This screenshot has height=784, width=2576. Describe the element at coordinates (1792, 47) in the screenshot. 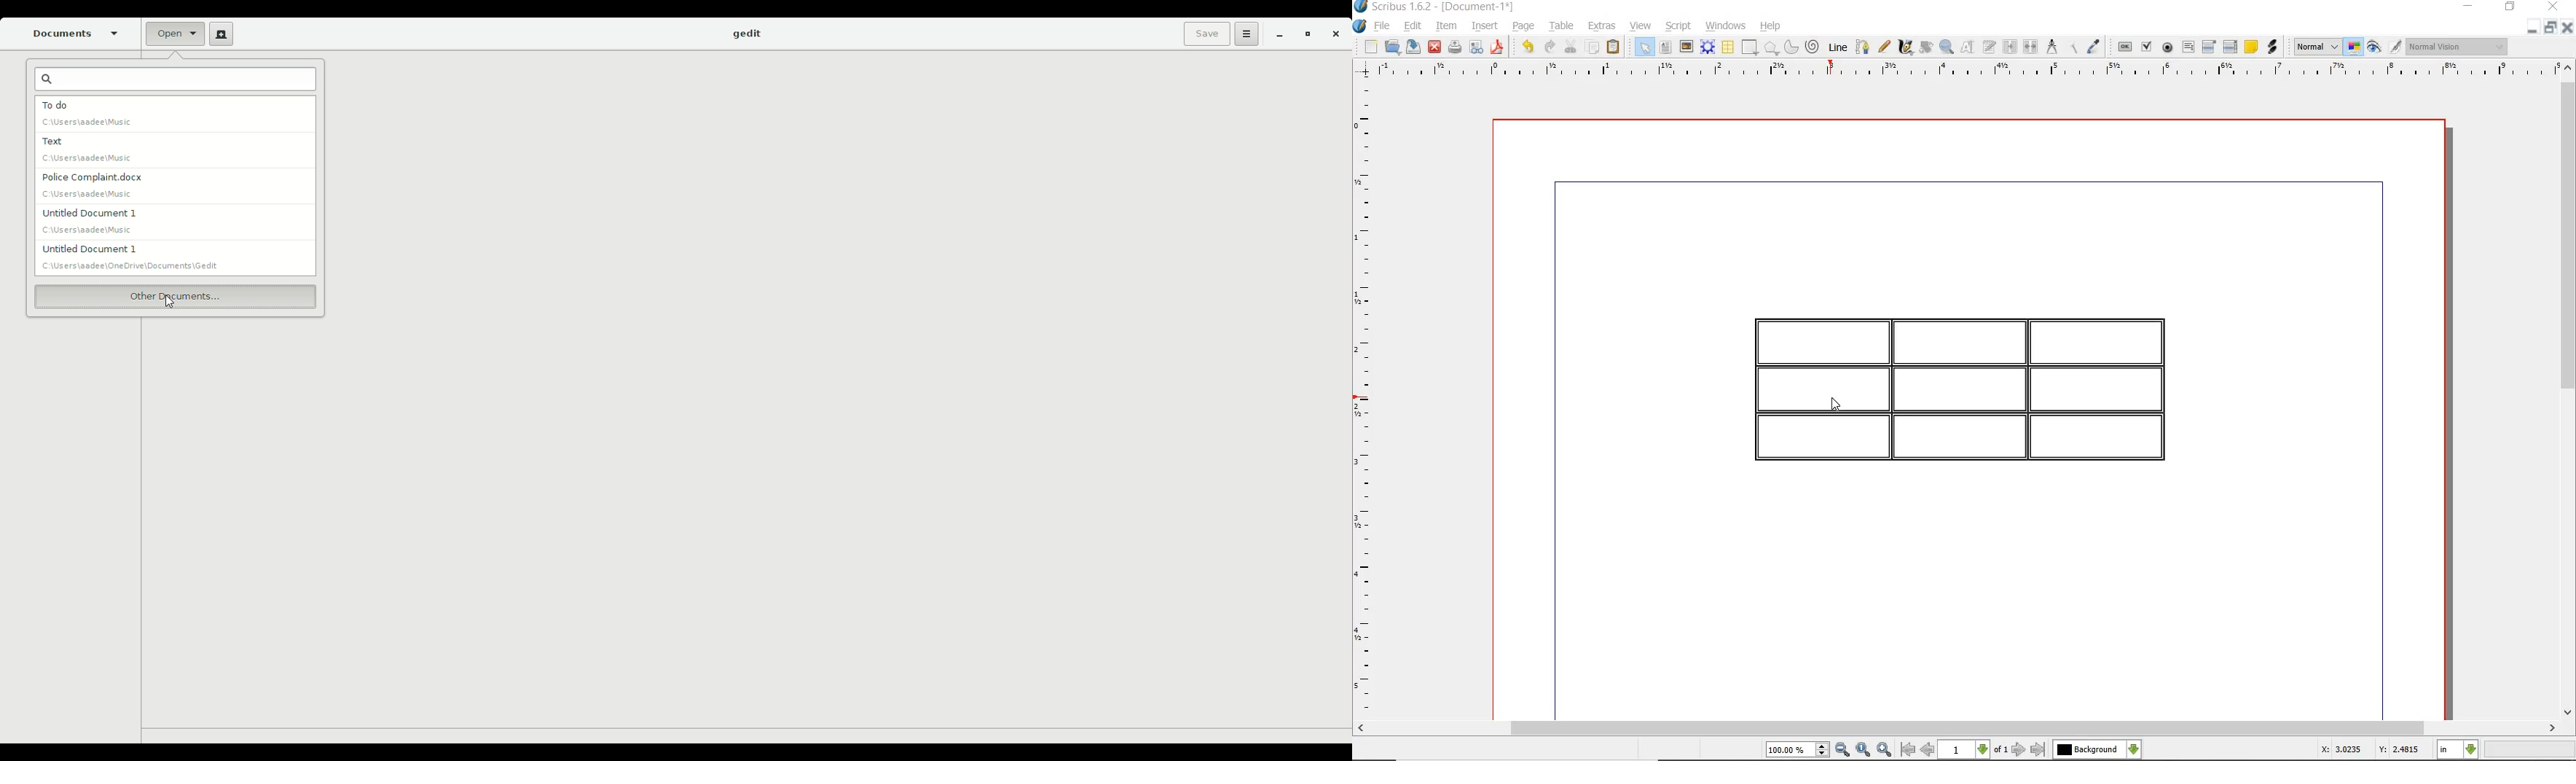

I see `arc` at that location.